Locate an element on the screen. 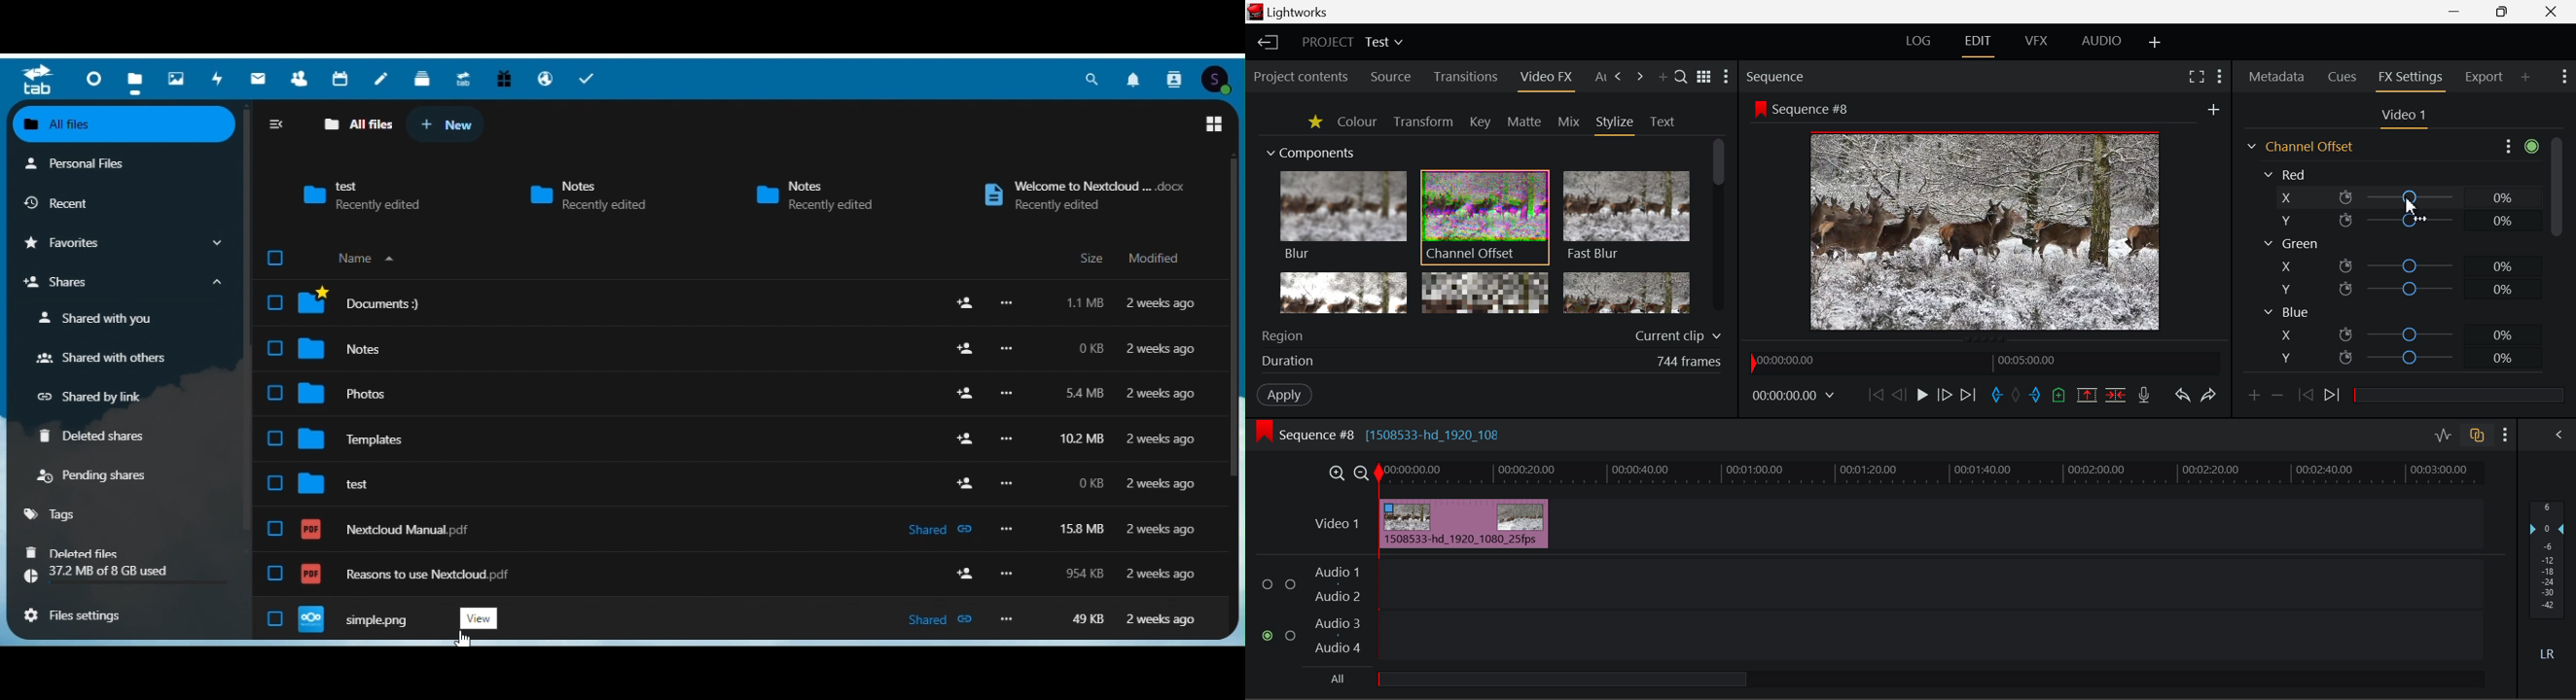 The height and width of the screenshot is (700, 2576). modified is located at coordinates (1162, 303).